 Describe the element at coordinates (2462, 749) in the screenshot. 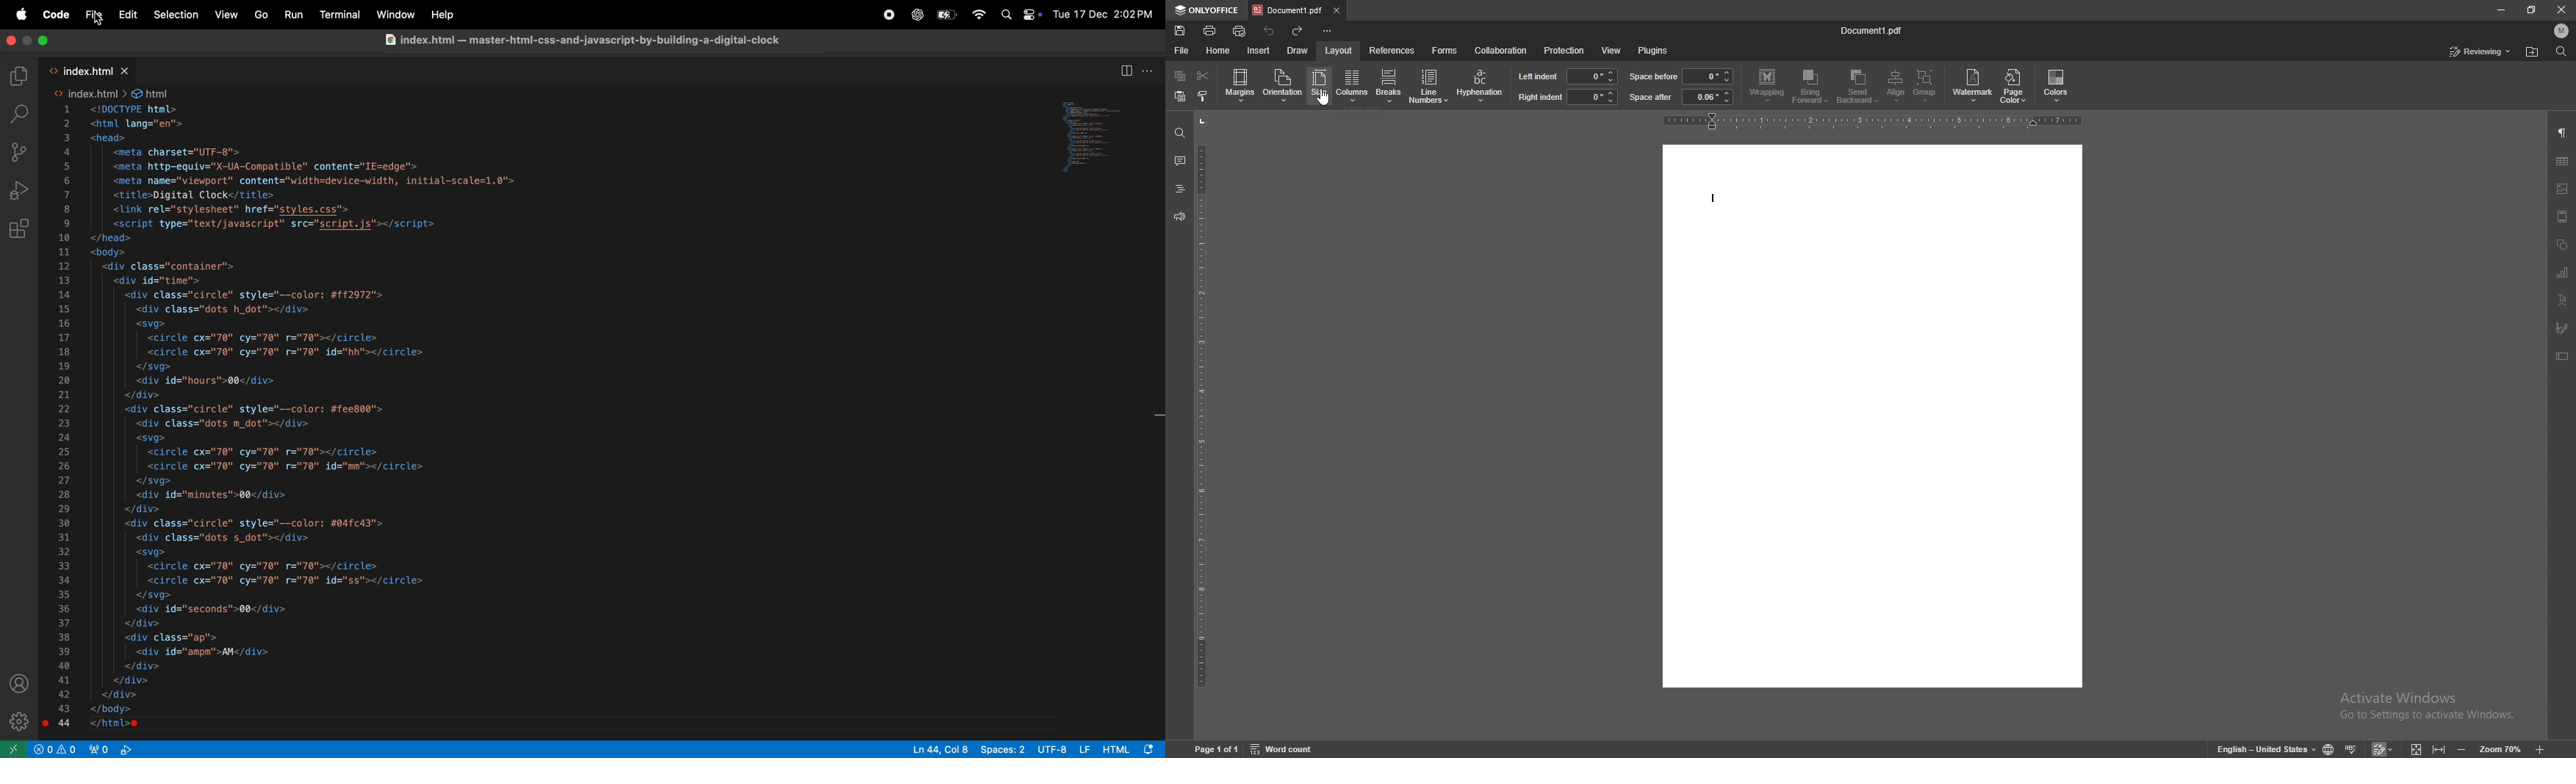

I see `zoom out` at that location.